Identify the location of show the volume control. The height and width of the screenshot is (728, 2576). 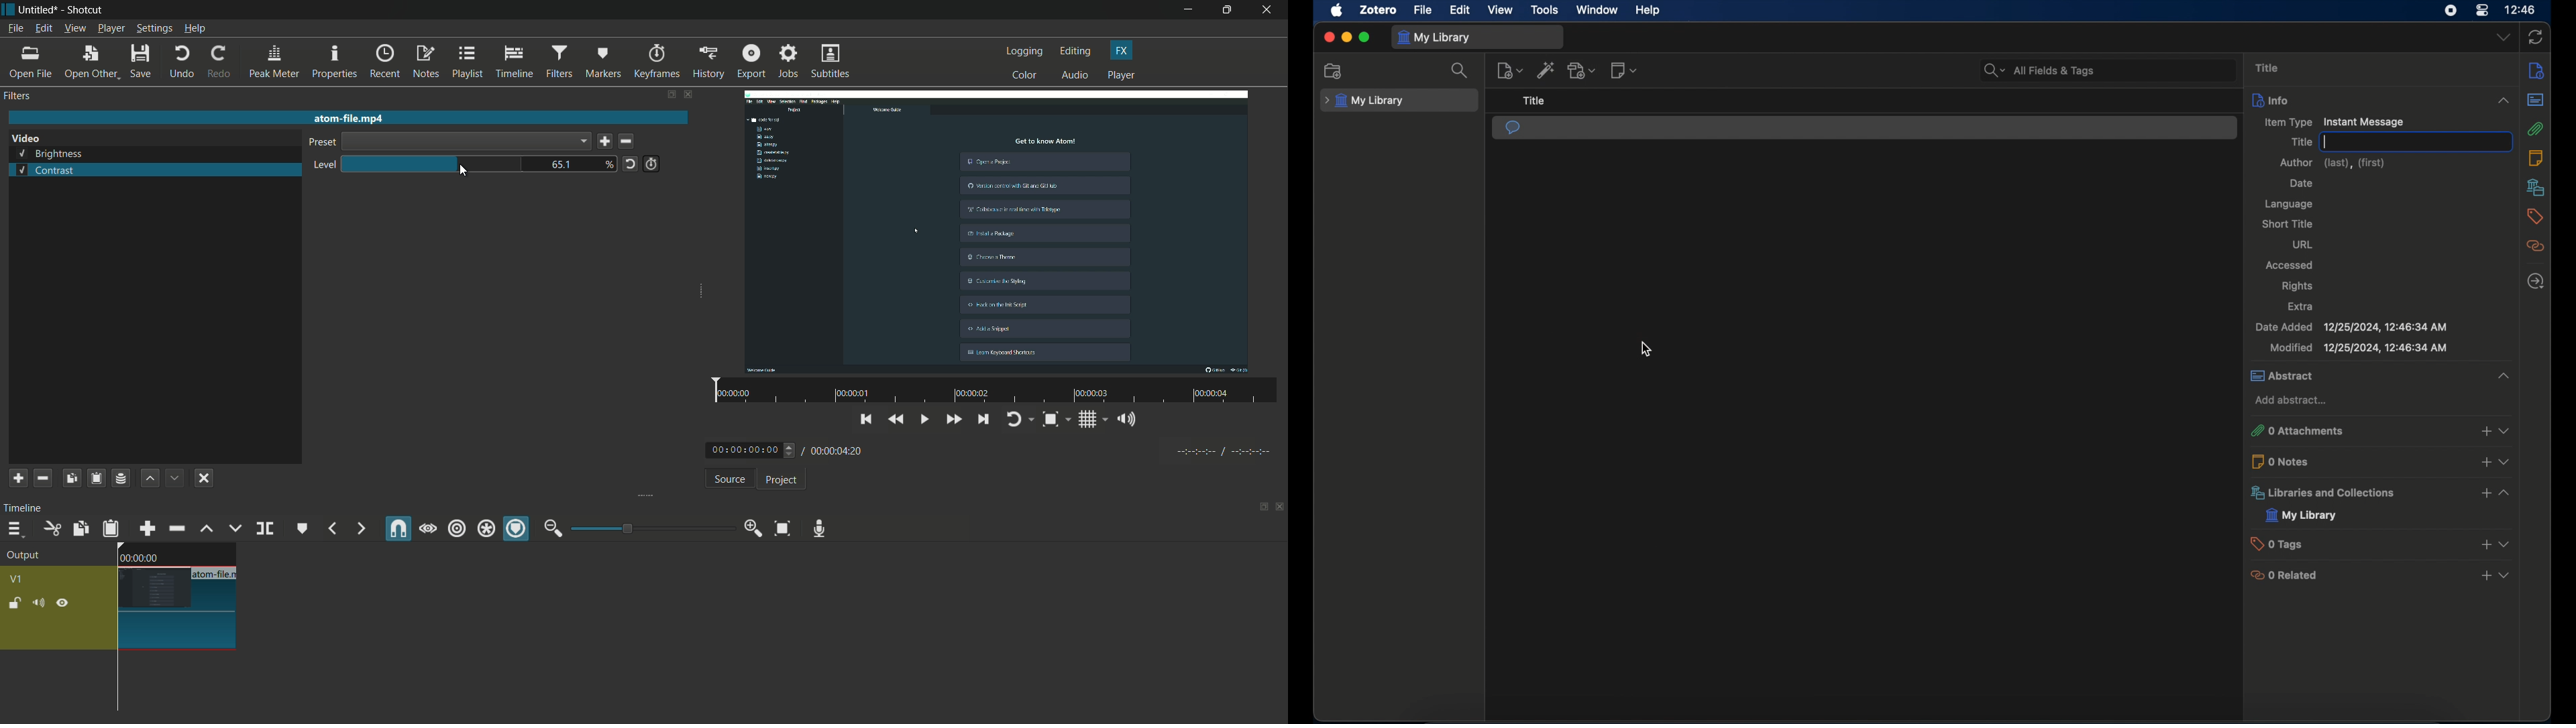
(1130, 420).